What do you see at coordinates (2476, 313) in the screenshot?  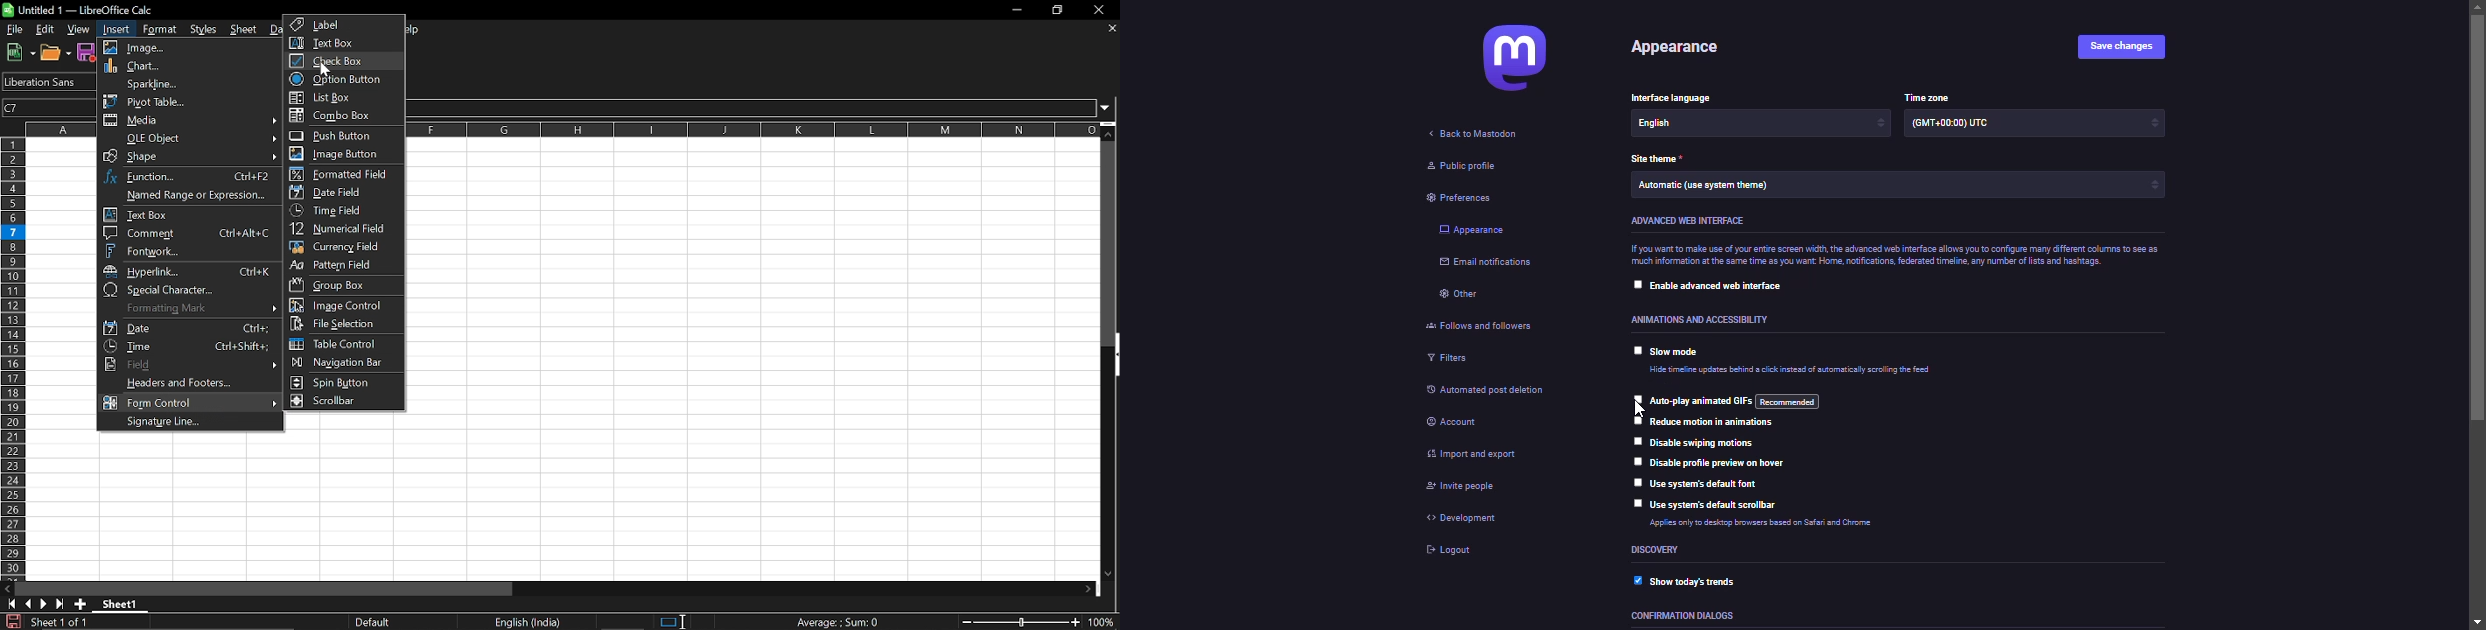 I see `scroll bar` at bounding box center [2476, 313].